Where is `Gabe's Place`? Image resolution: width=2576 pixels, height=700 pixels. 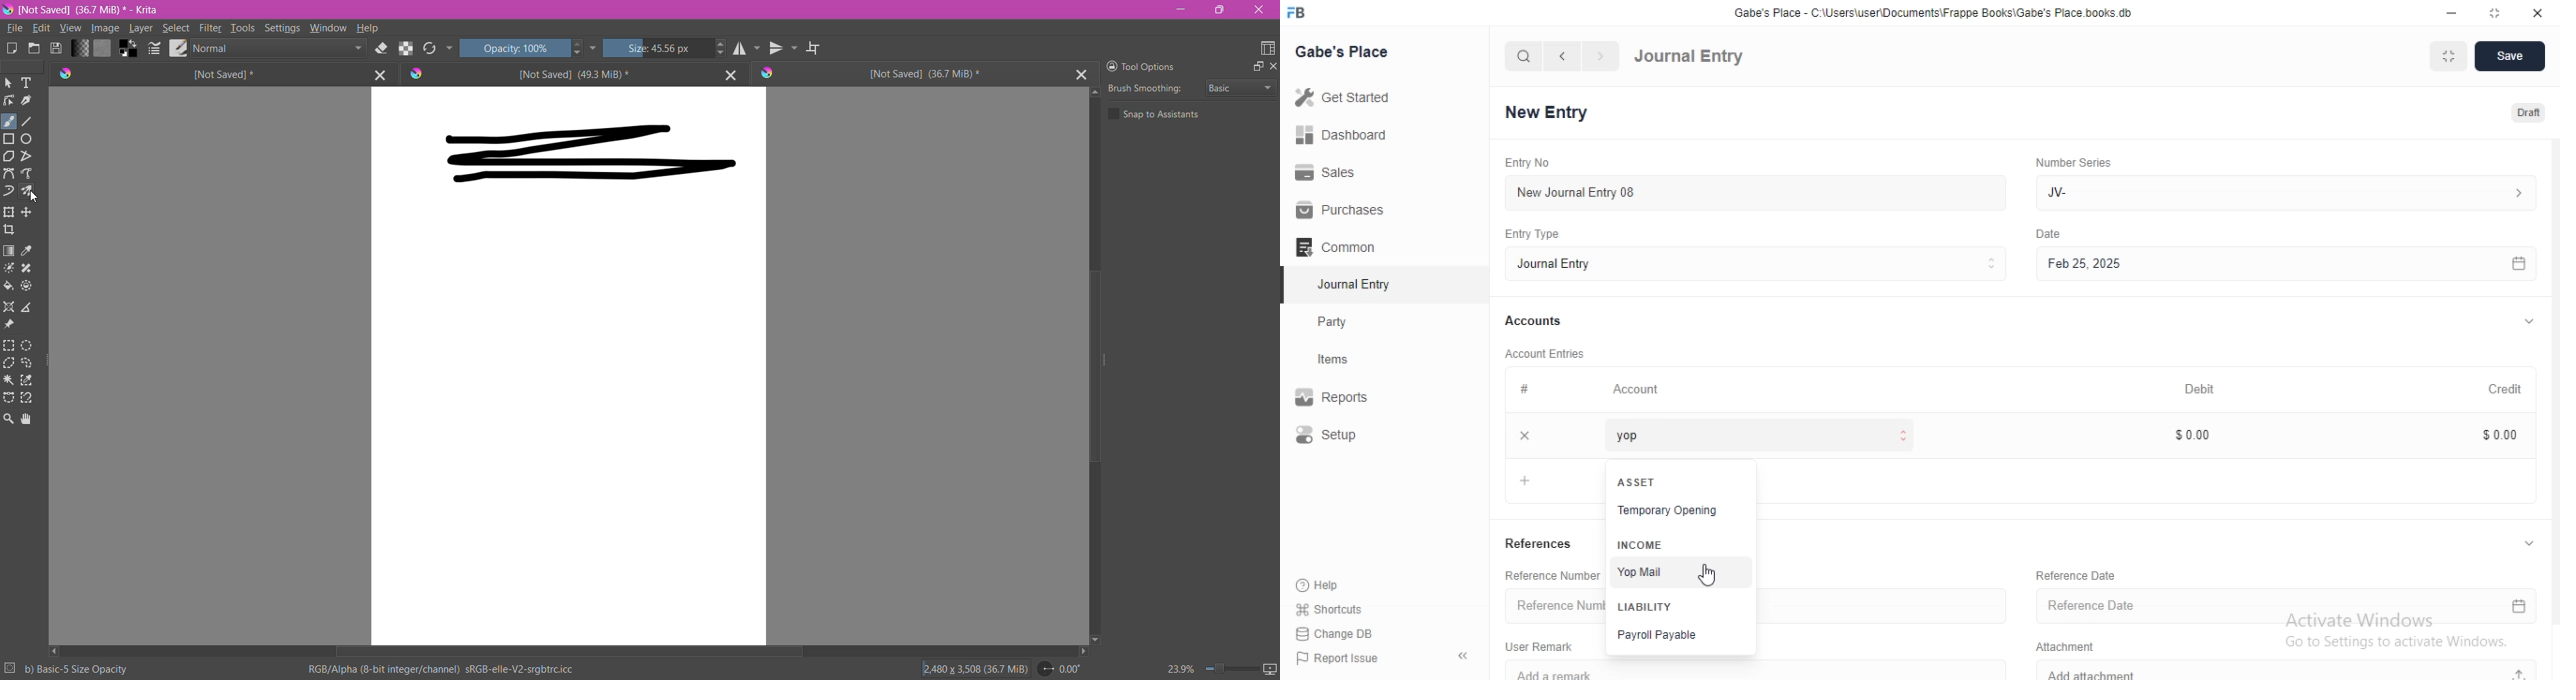
Gabe's Place is located at coordinates (1341, 52).